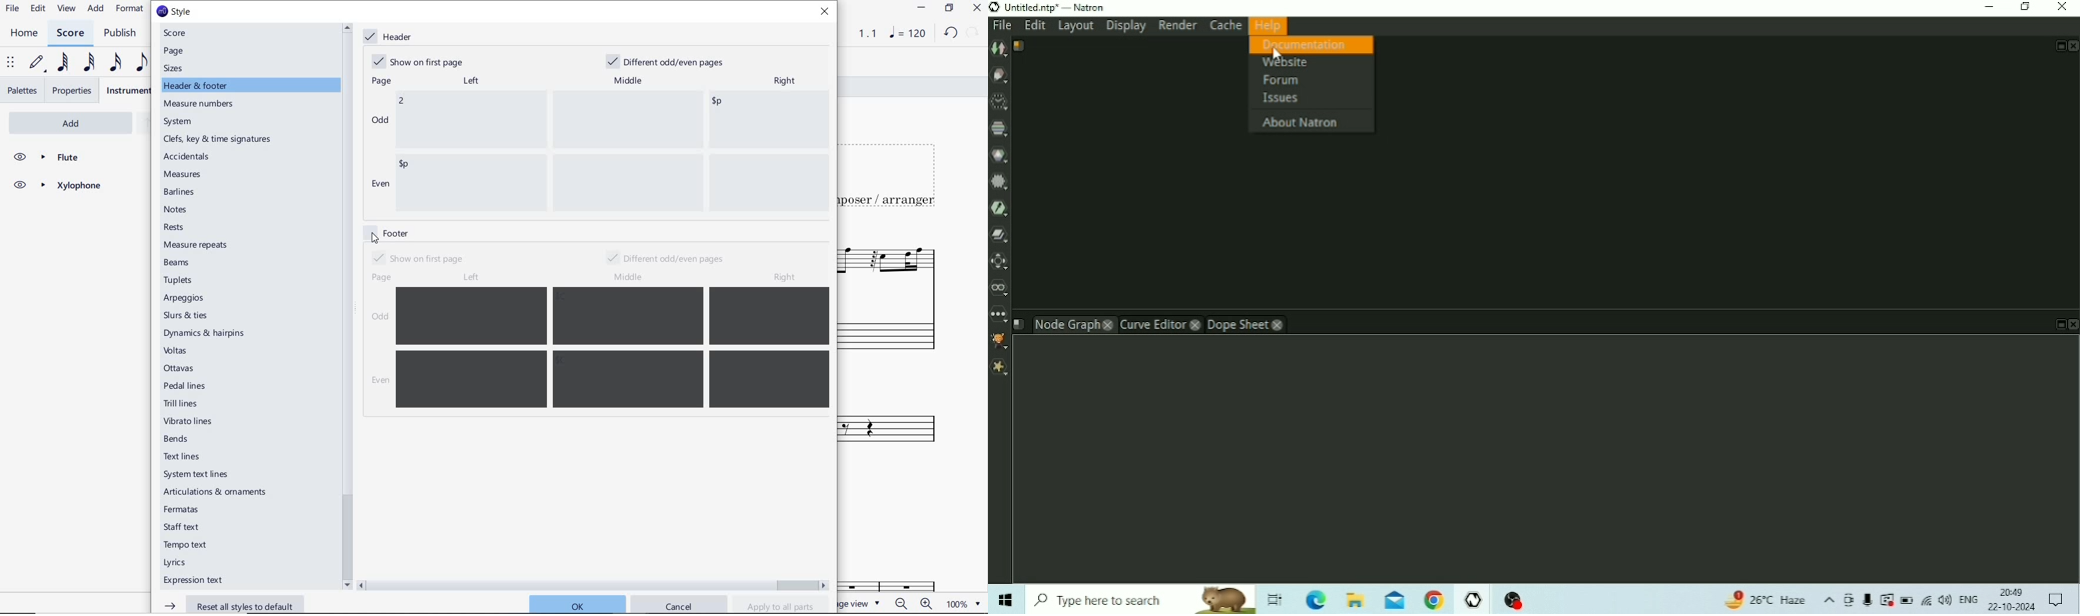  I want to click on middle, so click(629, 79).